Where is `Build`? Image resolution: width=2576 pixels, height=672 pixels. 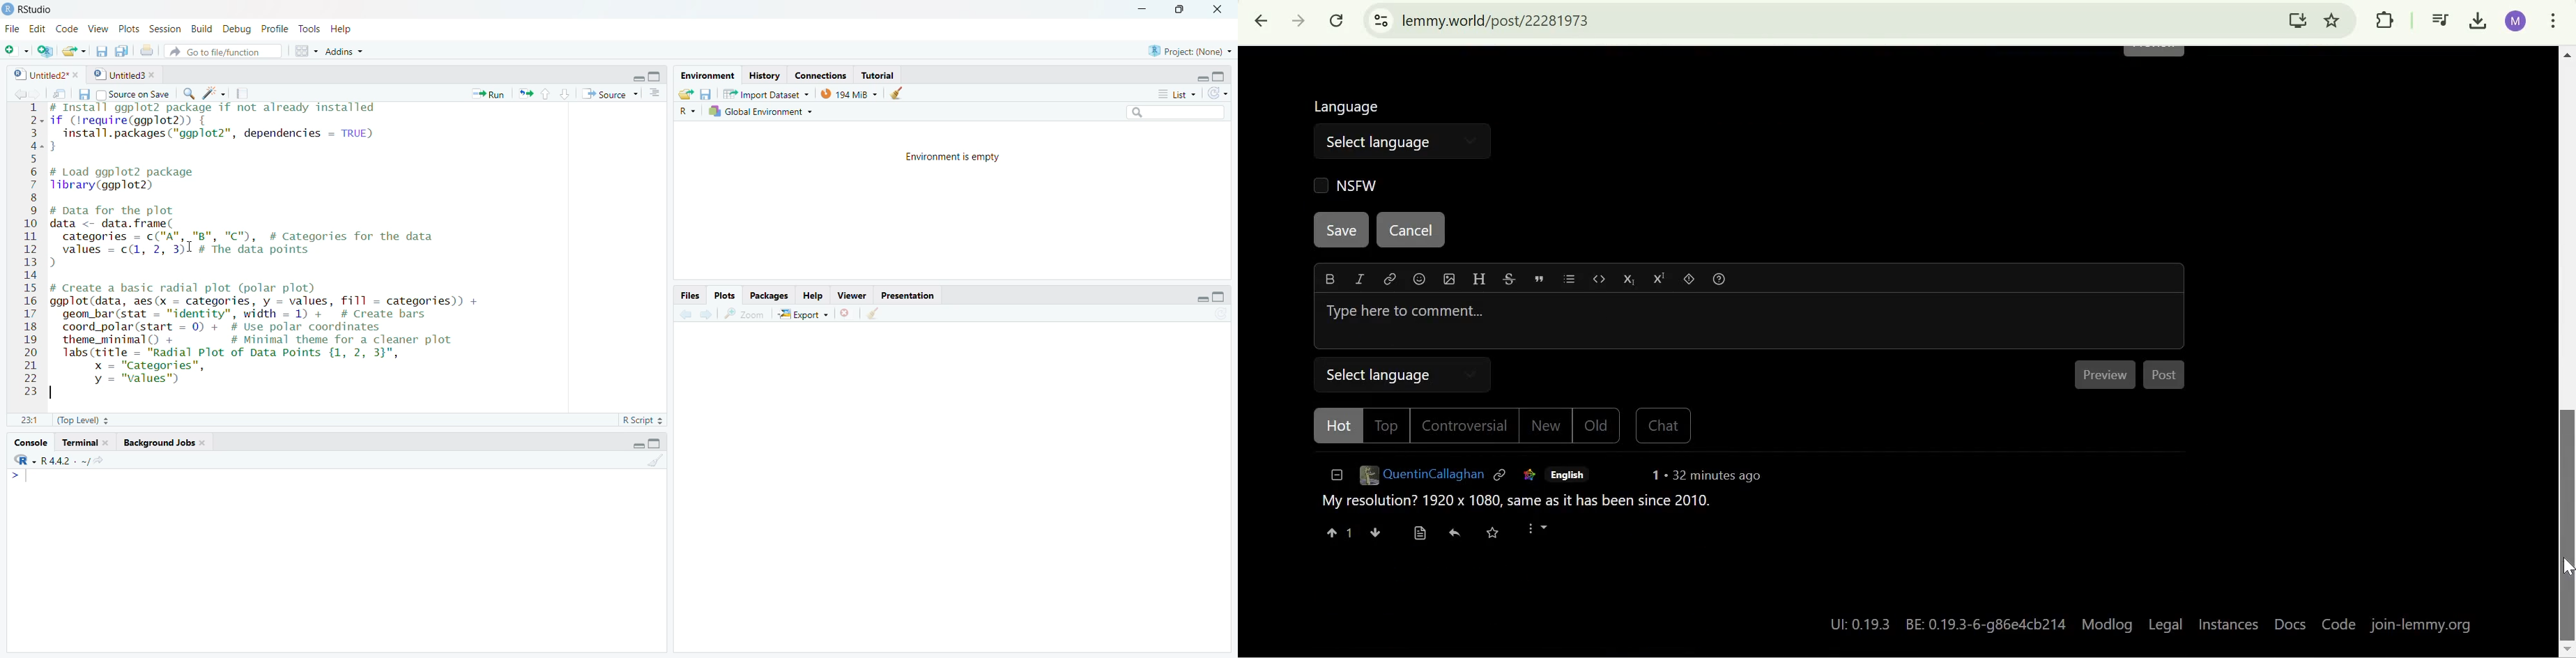 Build is located at coordinates (200, 28).